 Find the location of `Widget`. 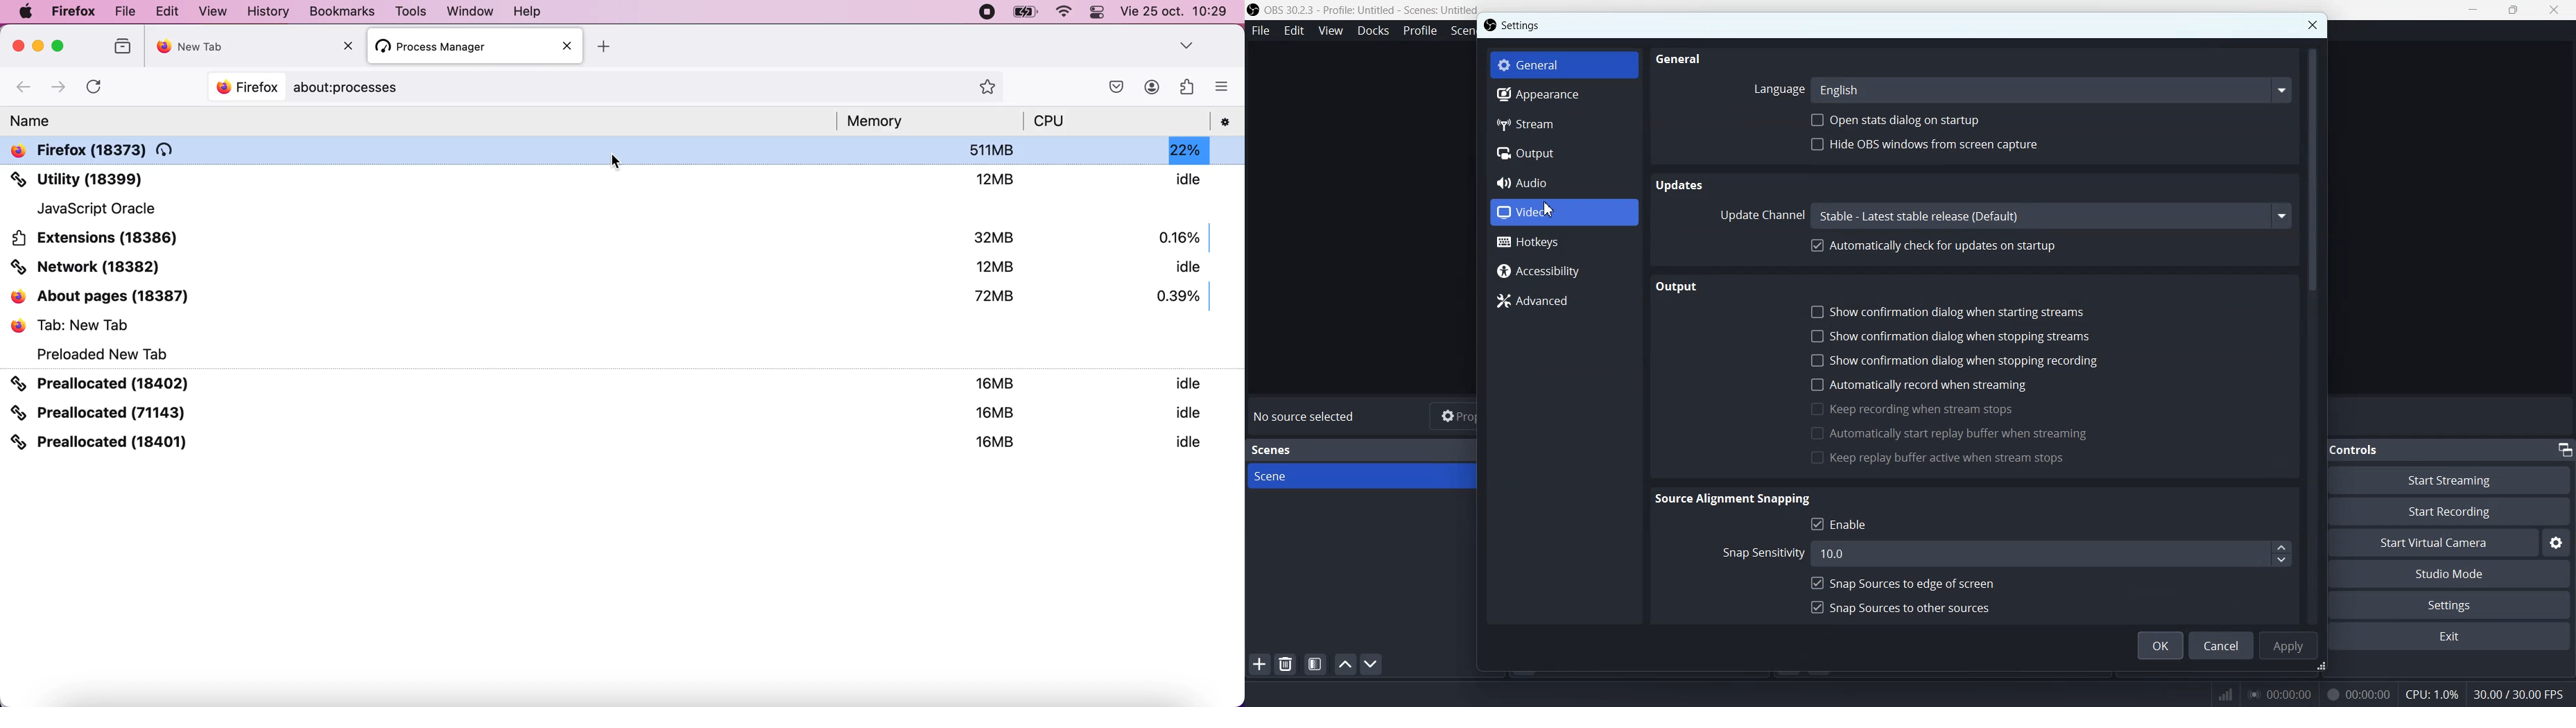

Widget is located at coordinates (1189, 86).